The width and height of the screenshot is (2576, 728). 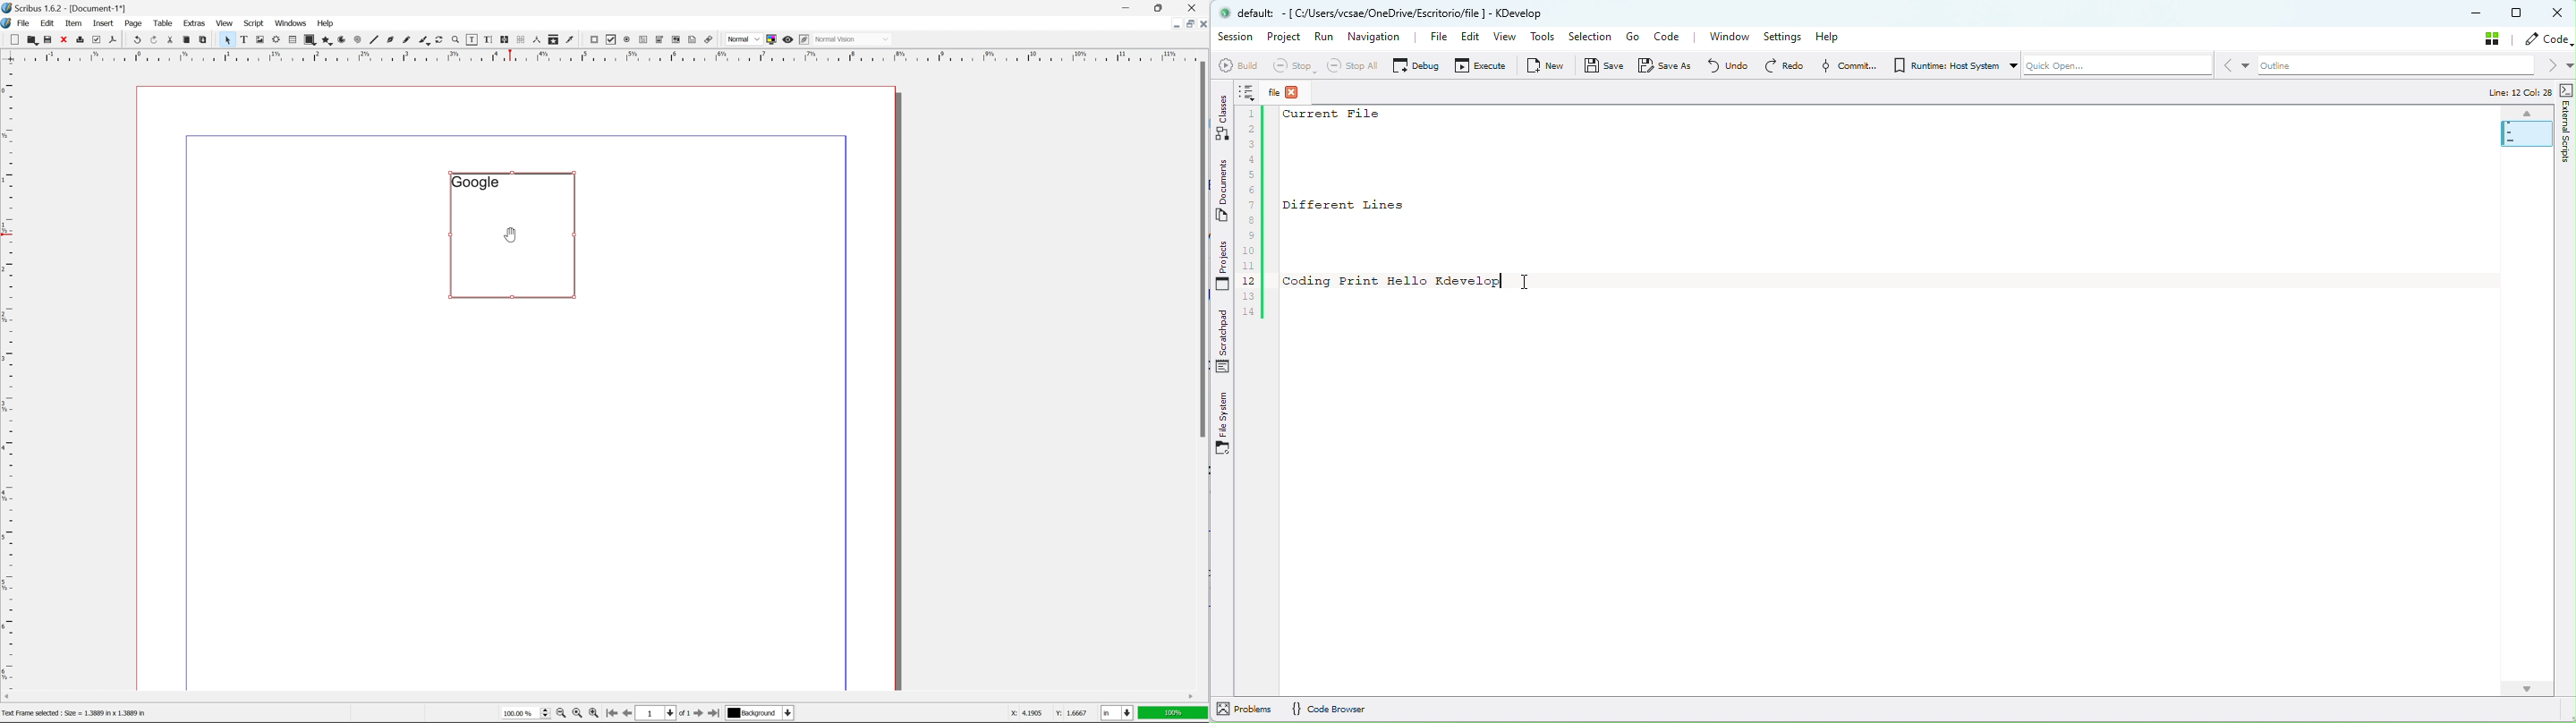 What do you see at coordinates (327, 41) in the screenshot?
I see `polygon` at bounding box center [327, 41].